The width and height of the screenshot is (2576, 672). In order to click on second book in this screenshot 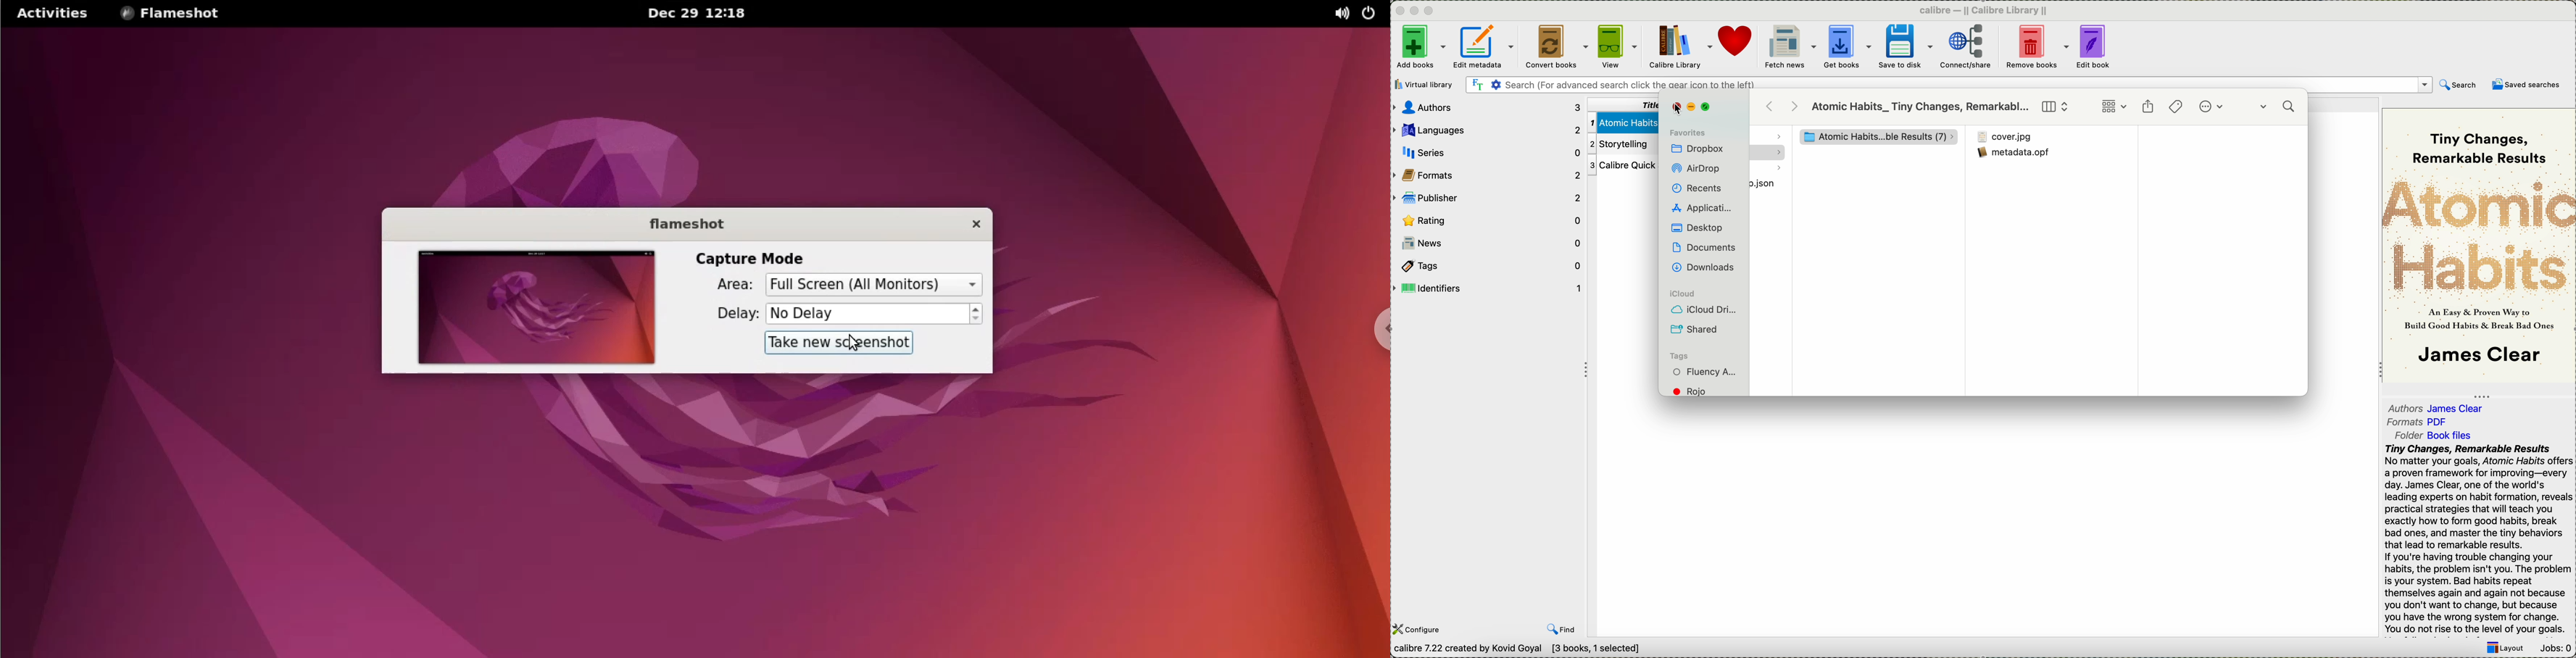, I will do `click(1620, 144)`.